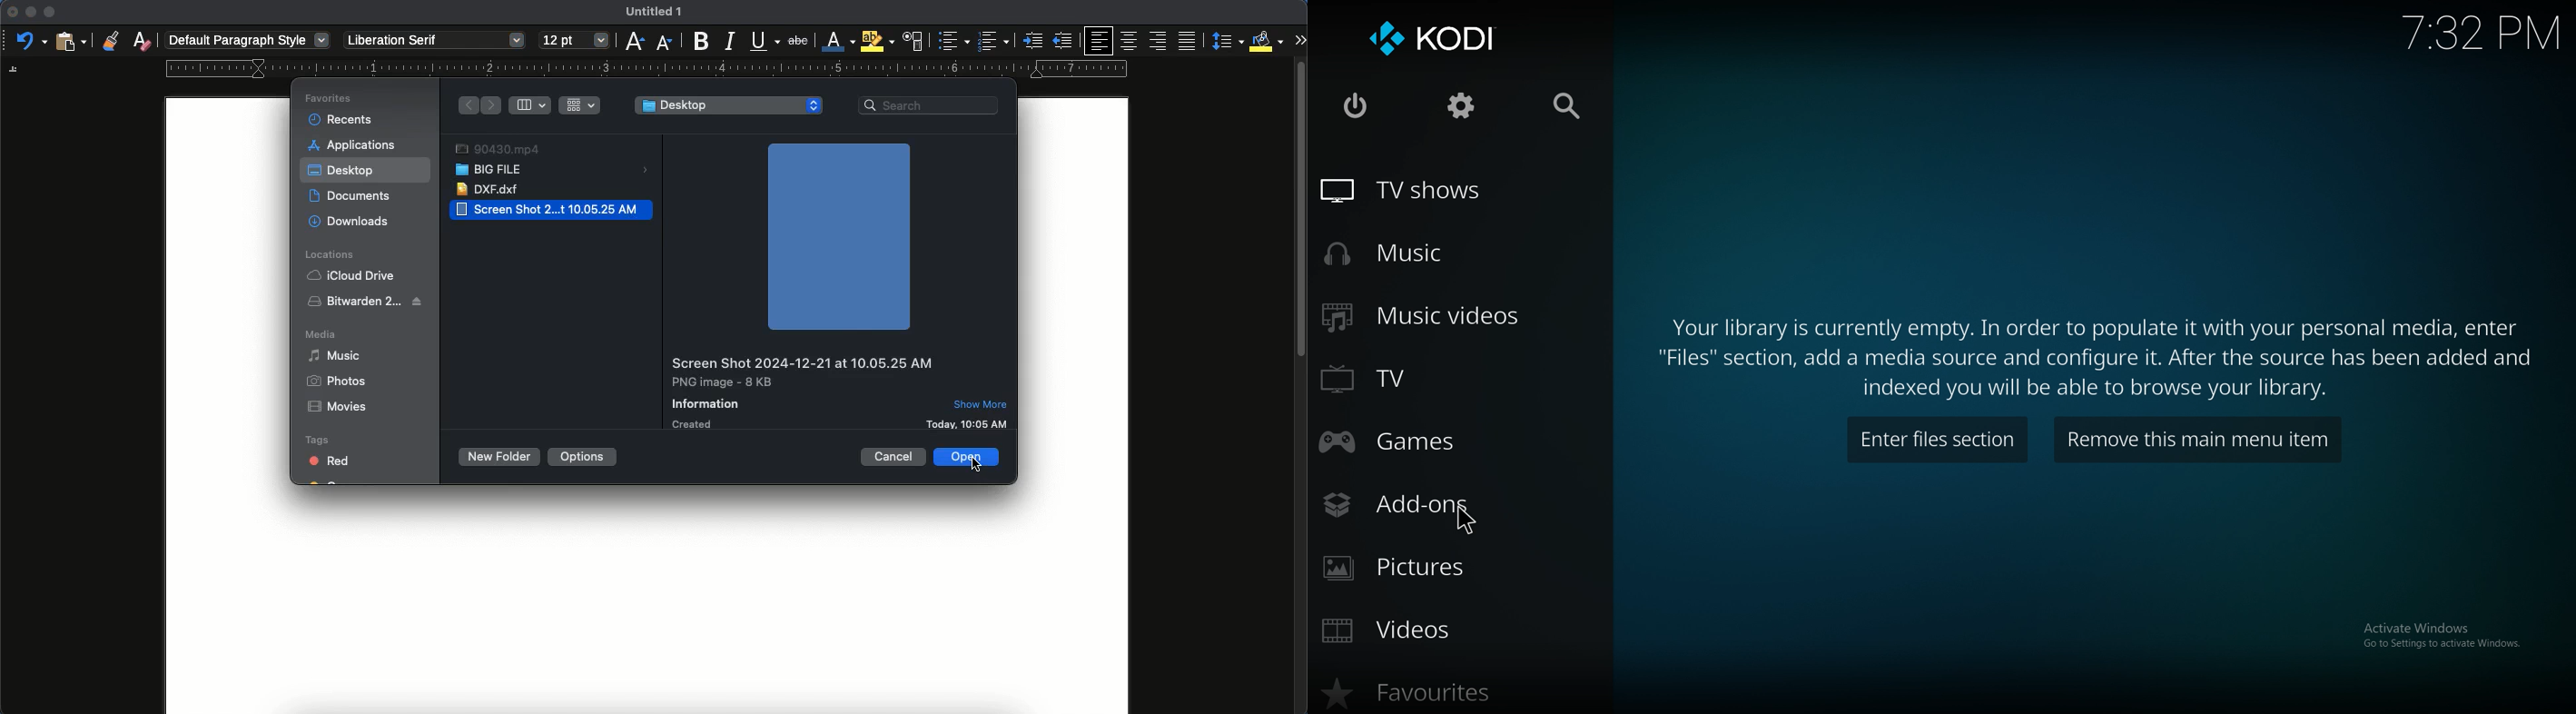 This screenshot has height=728, width=2576. What do you see at coordinates (894, 455) in the screenshot?
I see `cancel` at bounding box center [894, 455].